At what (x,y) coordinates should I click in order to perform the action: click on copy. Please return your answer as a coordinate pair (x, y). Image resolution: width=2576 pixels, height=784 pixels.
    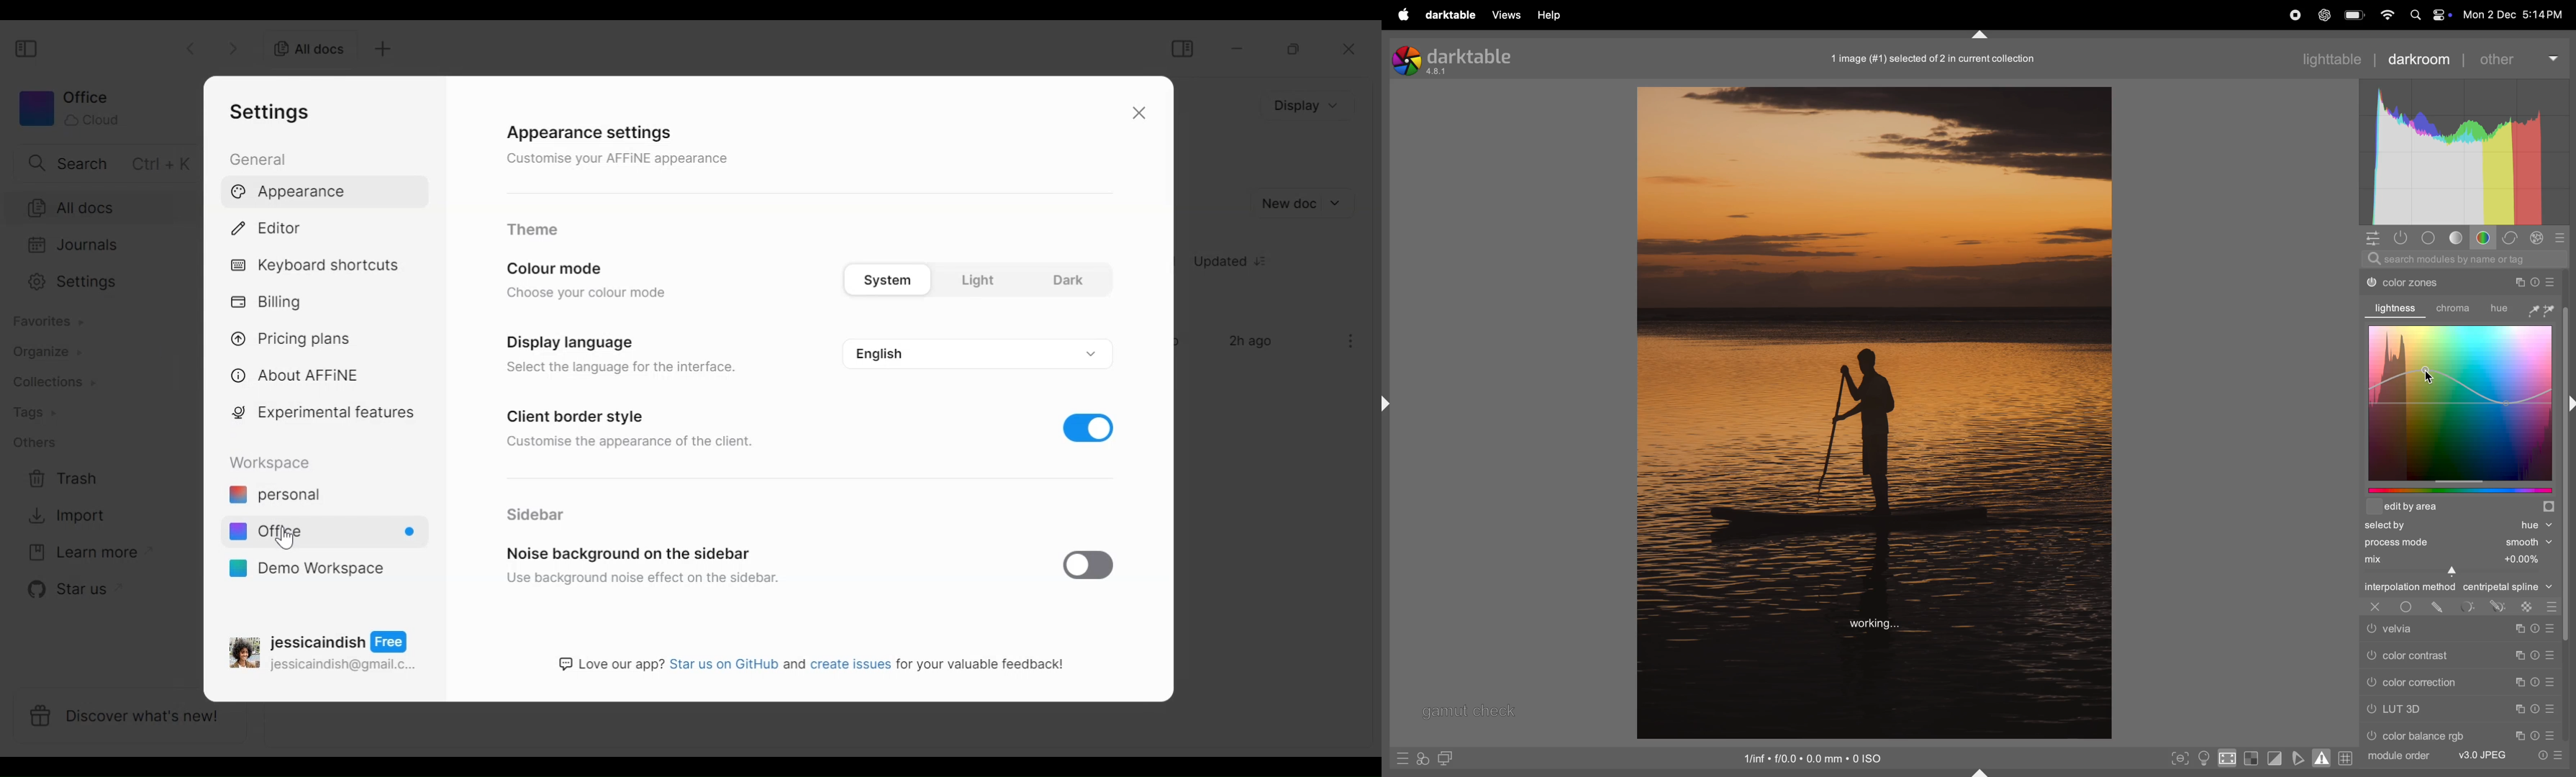
    Looking at the image, I should click on (2519, 682).